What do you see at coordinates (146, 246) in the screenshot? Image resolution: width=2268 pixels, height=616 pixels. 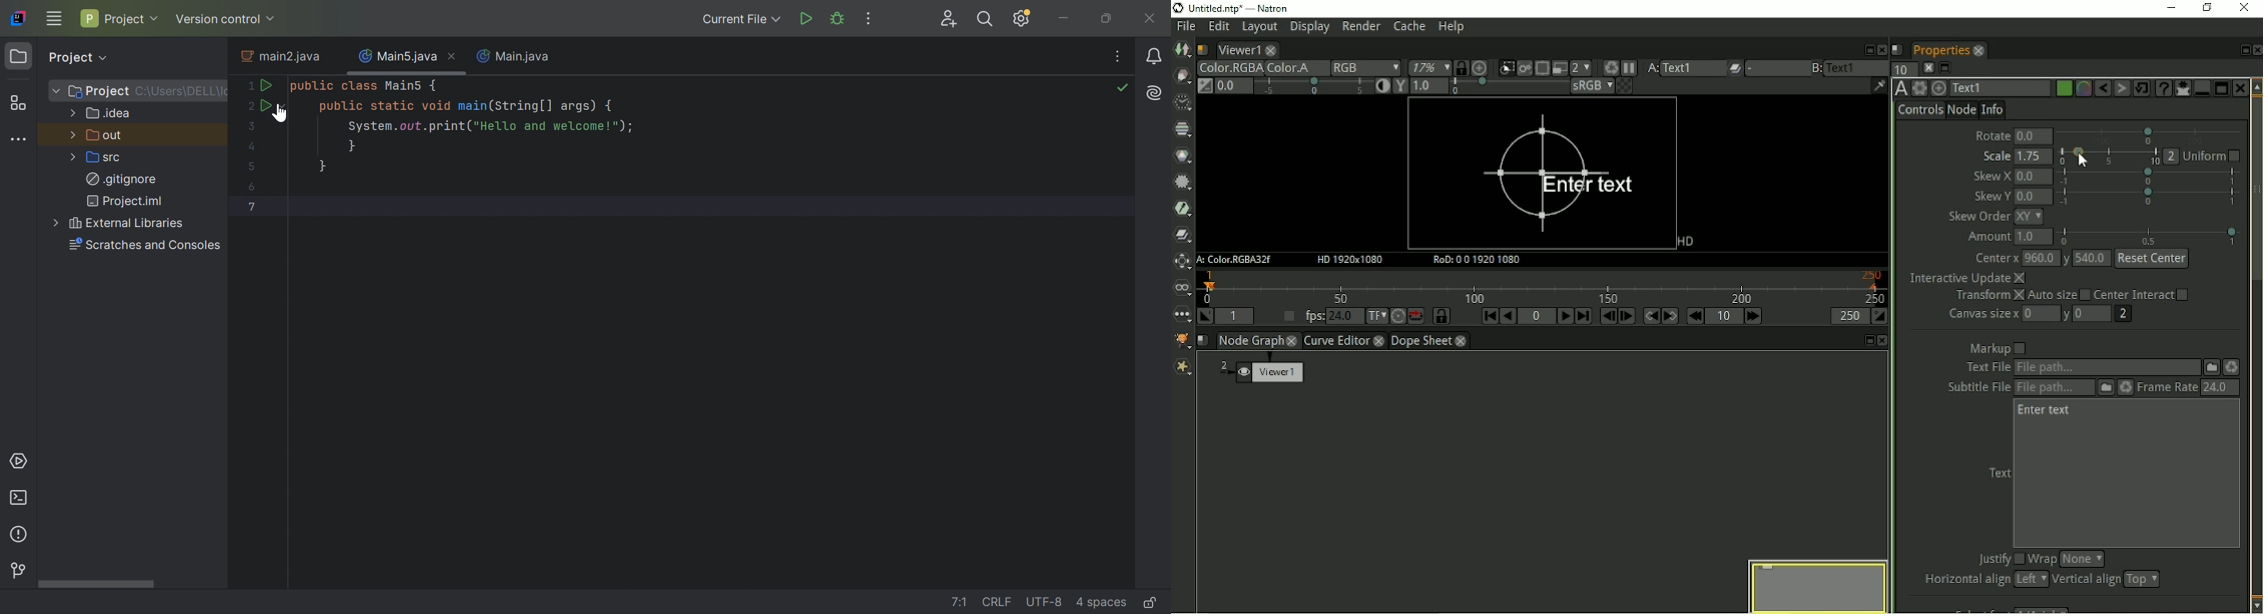 I see `Scratches and Consoles` at bounding box center [146, 246].